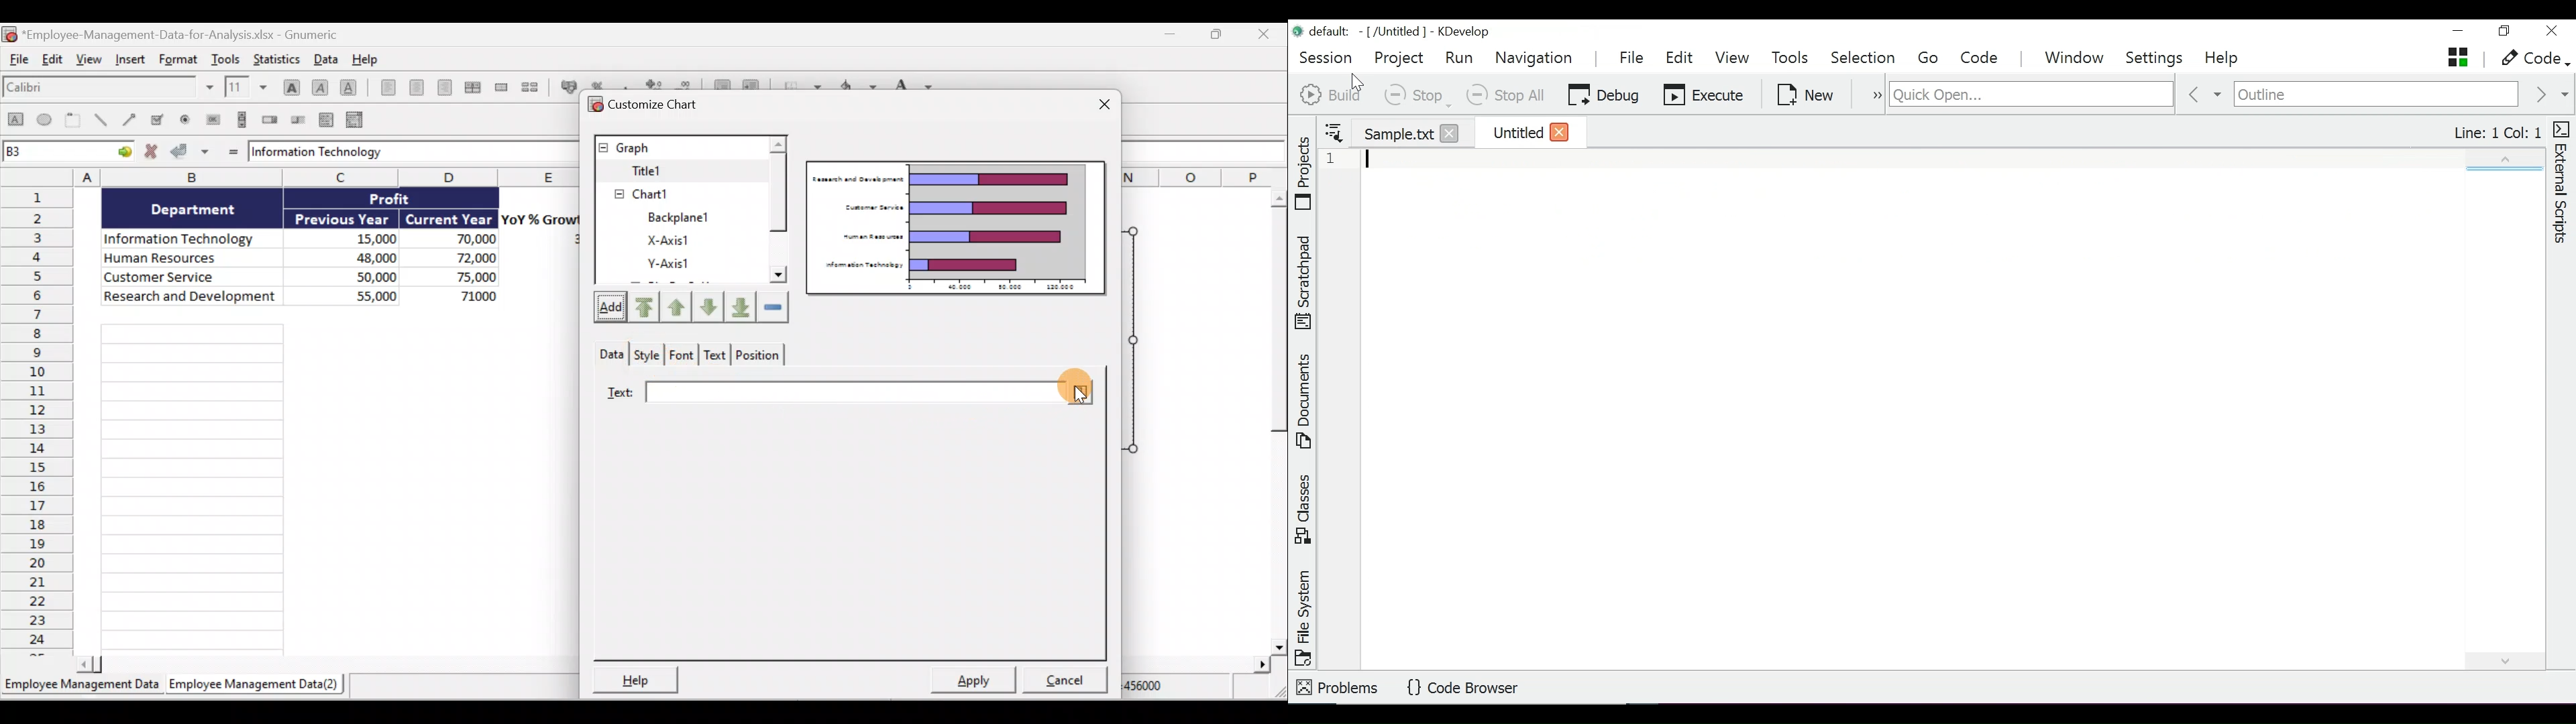  What do you see at coordinates (955, 231) in the screenshot?
I see `Chart preview` at bounding box center [955, 231].